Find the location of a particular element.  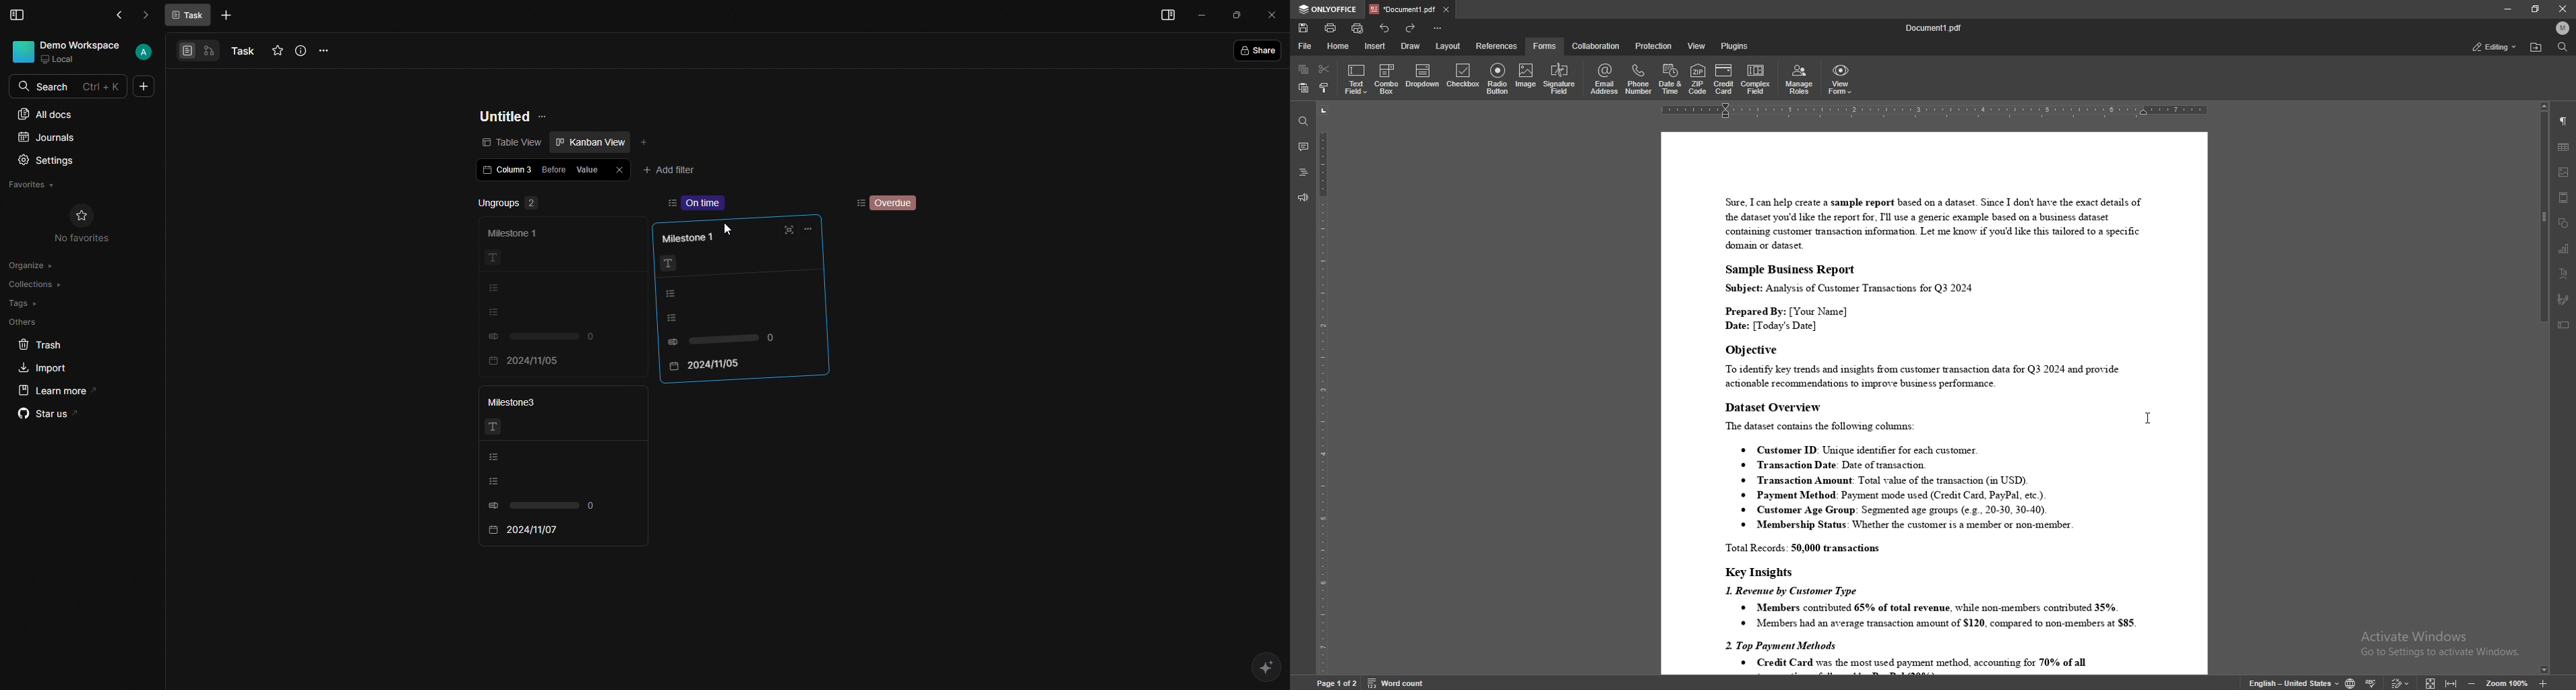

quick print is located at coordinates (1359, 28).